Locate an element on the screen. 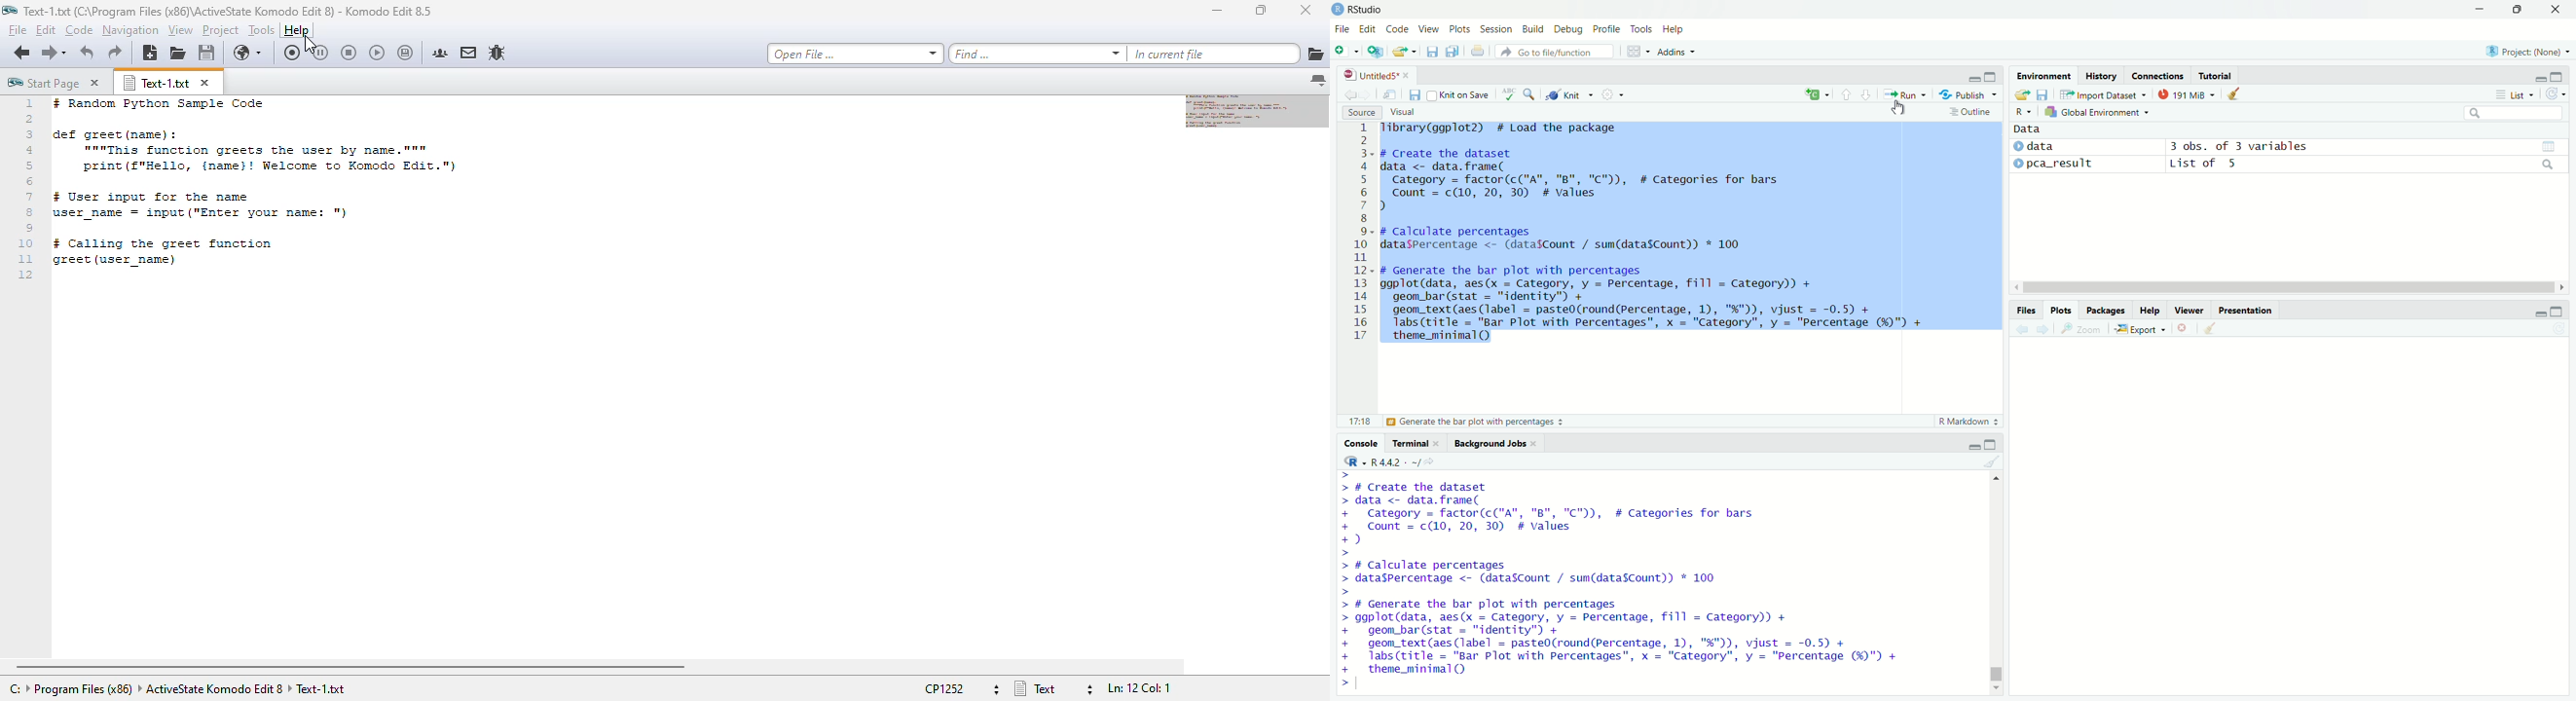  run is located at coordinates (1902, 95).